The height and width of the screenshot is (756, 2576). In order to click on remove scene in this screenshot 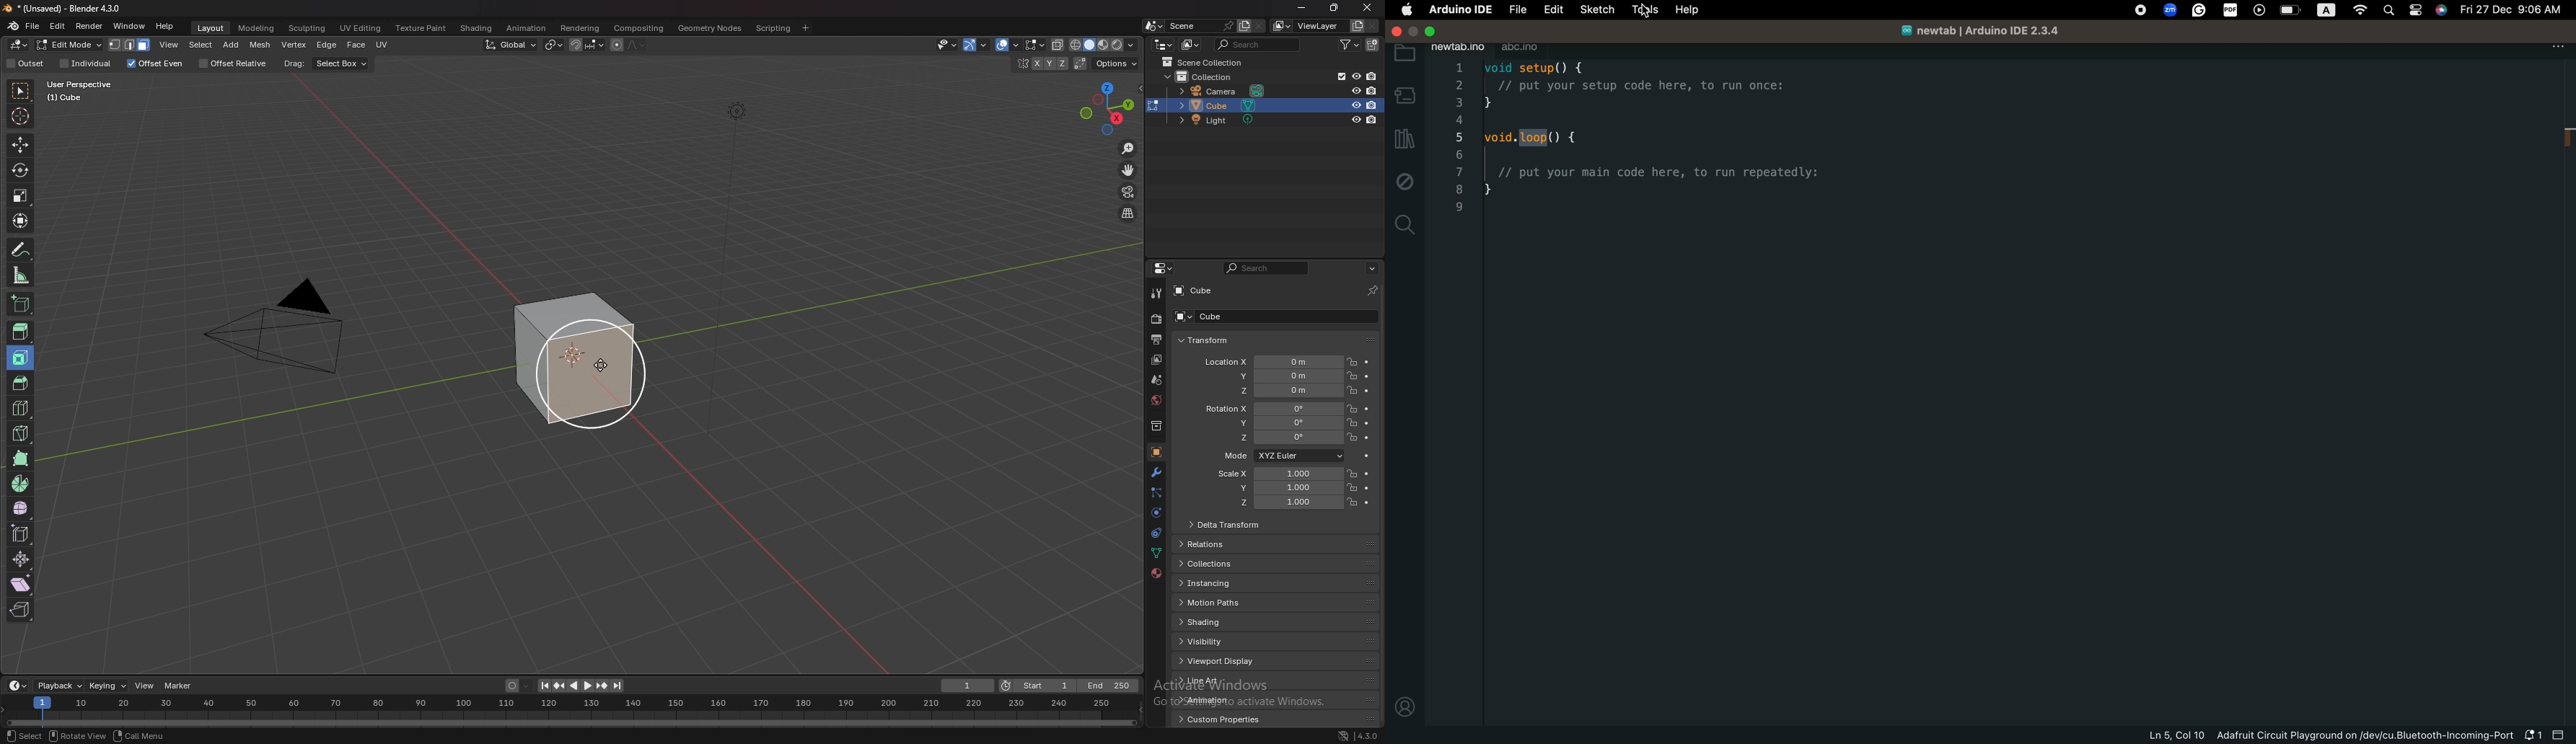, I will do `click(1259, 26)`.